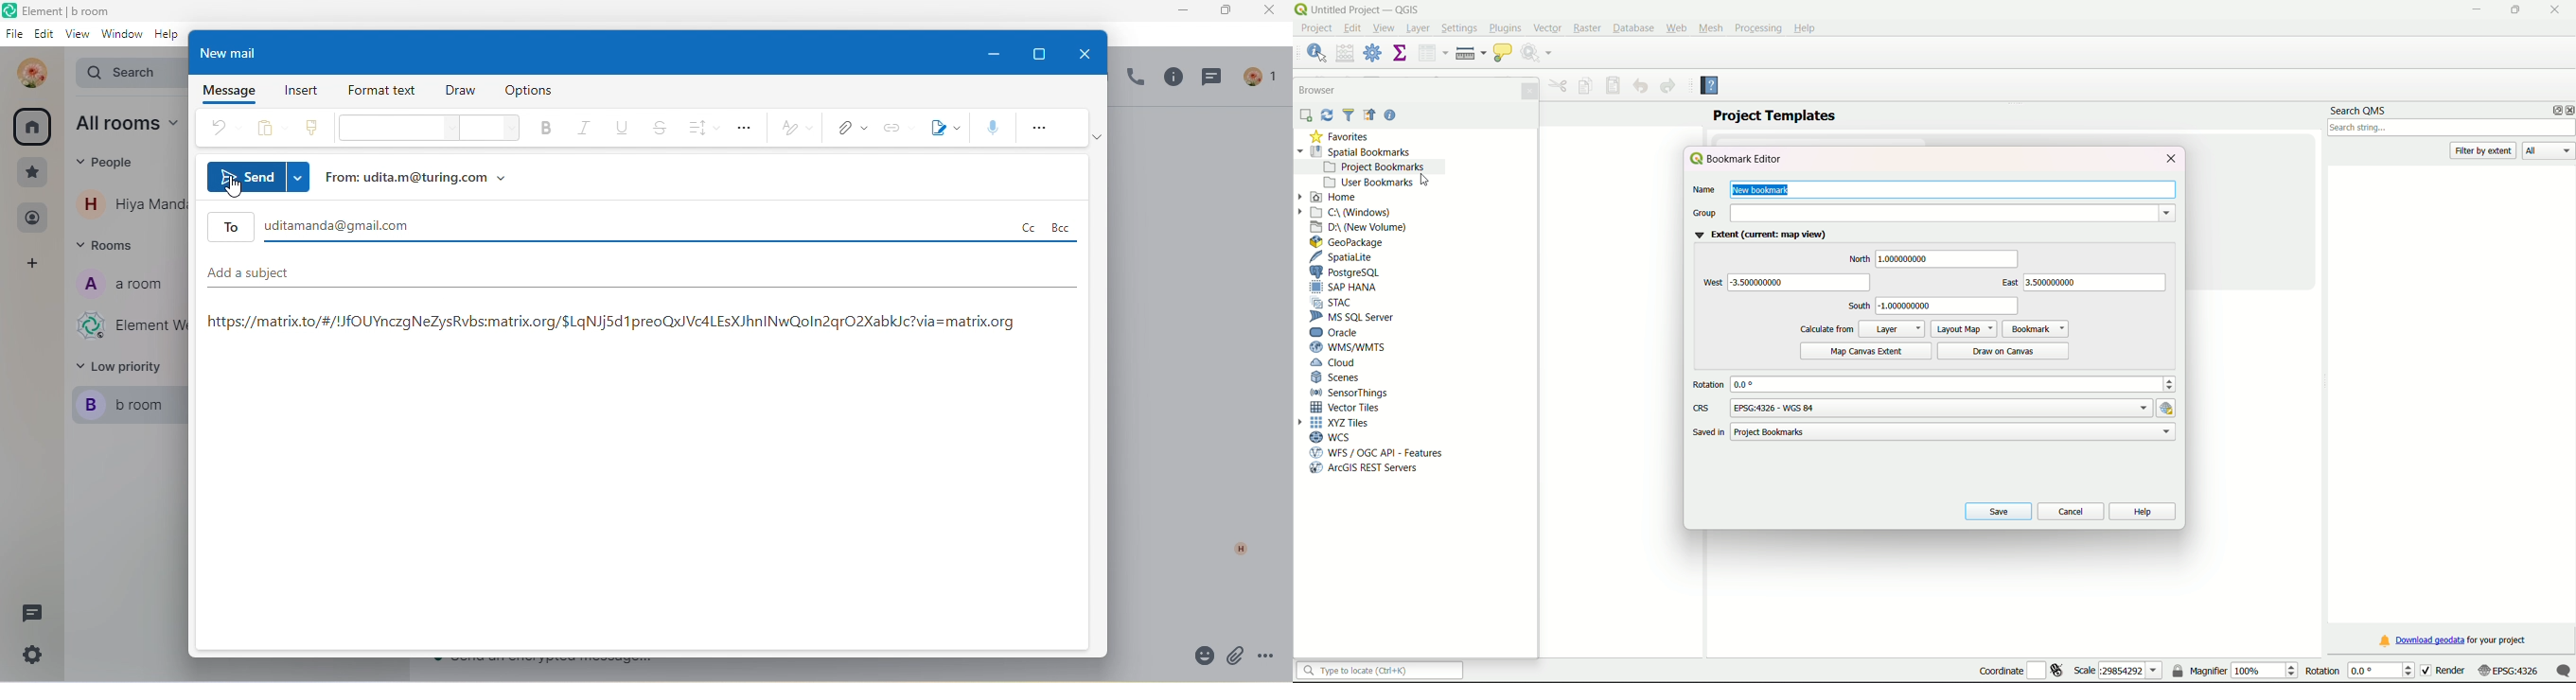 Image resolution: width=2576 pixels, height=700 pixels. I want to click on All, so click(2549, 150).